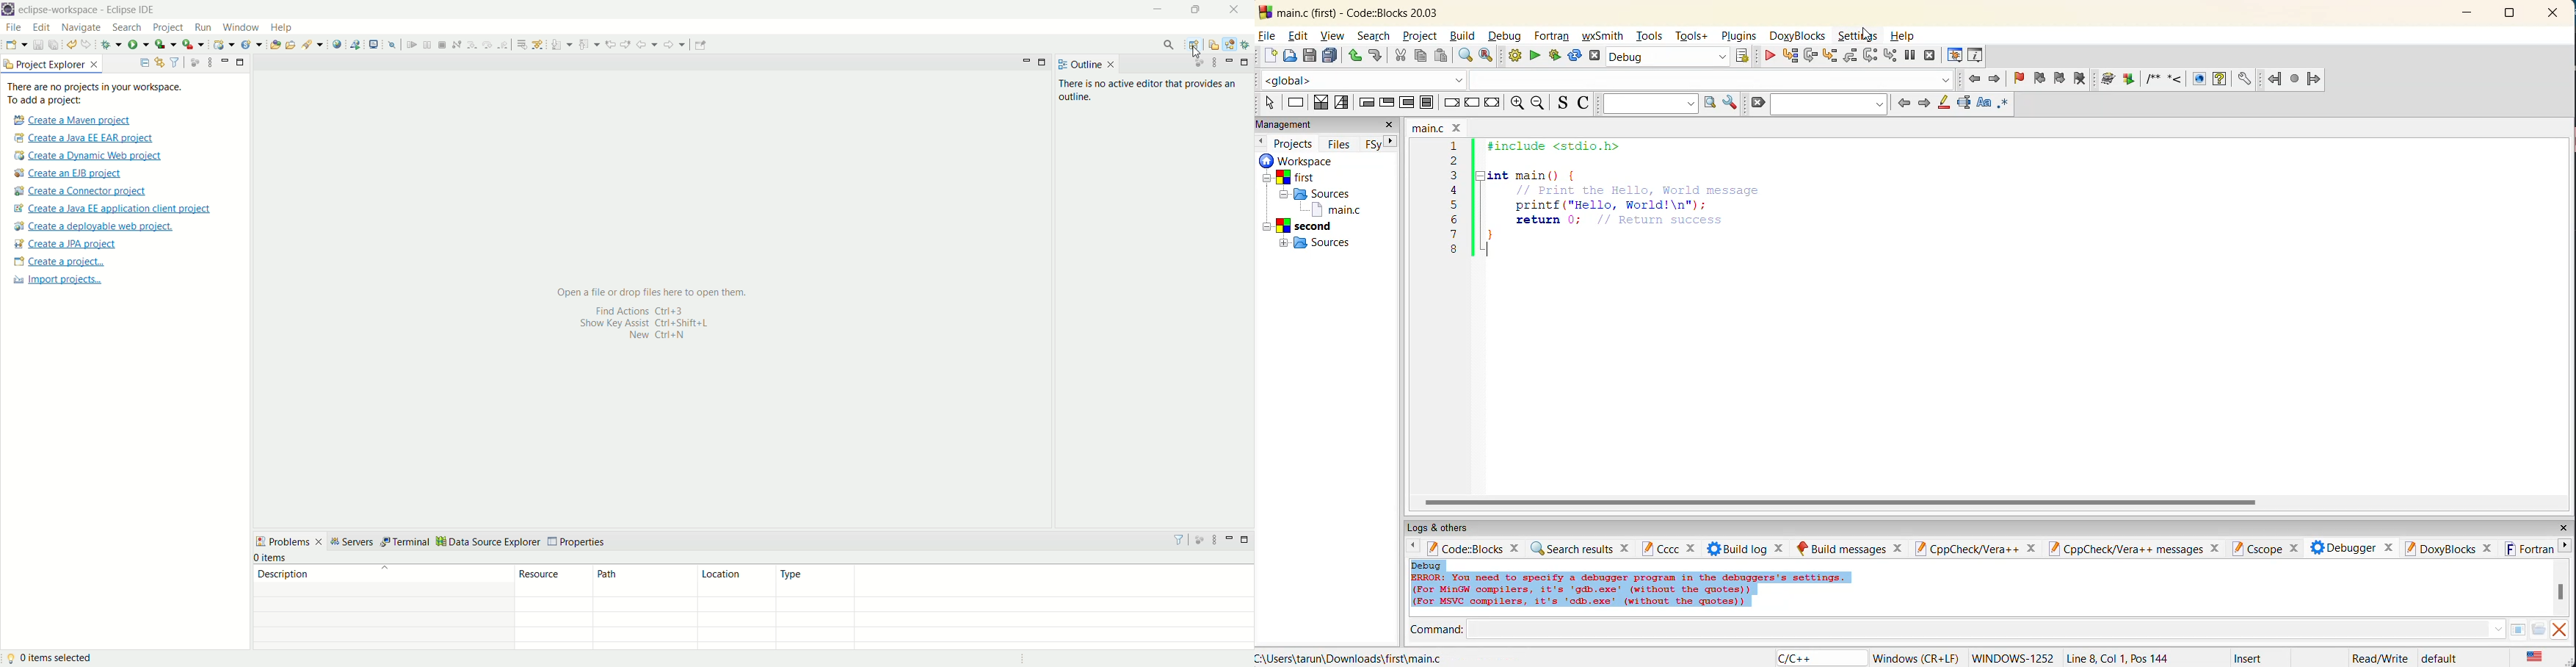 Image resolution: width=2576 pixels, height=672 pixels. Describe the element at coordinates (2468, 15) in the screenshot. I see `minimize` at that location.